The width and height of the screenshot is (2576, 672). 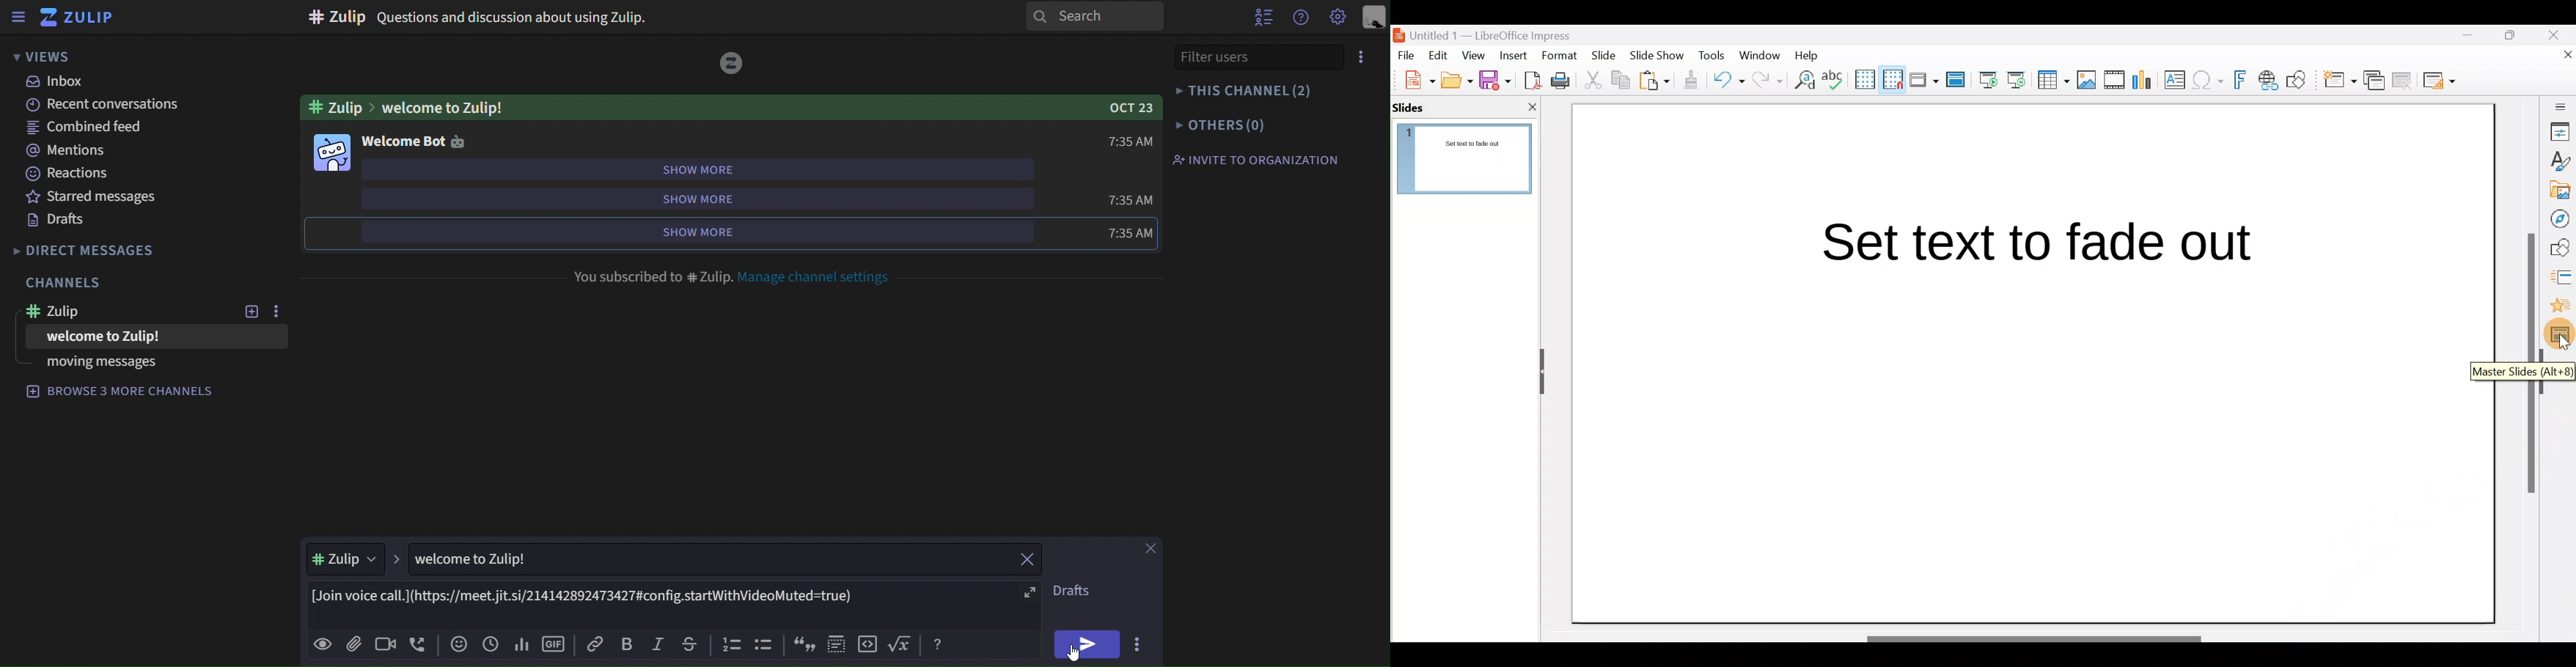 What do you see at coordinates (249, 312) in the screenshot?
I see `new topic` at bounding box center [249, 312].